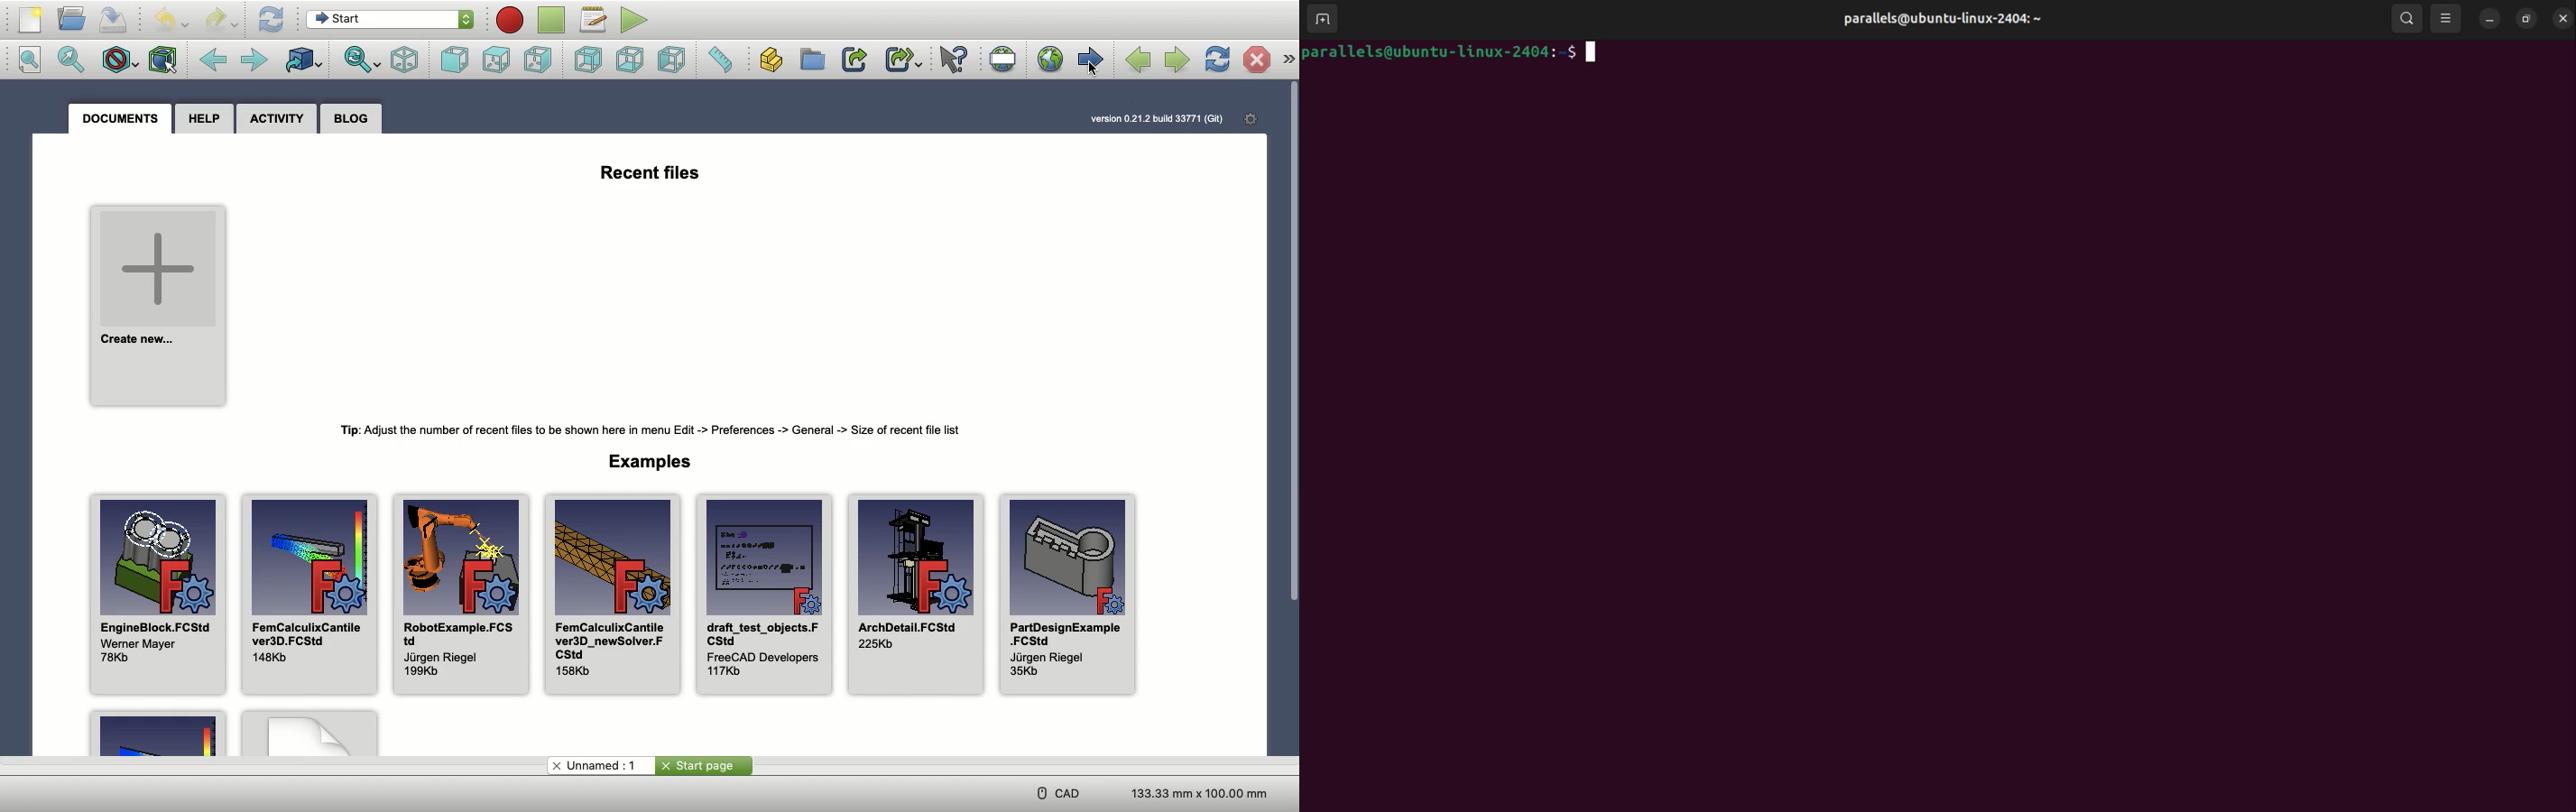 The width and height of the screenshot is (2576, 812). What do you see at coordinates (162, 61) in the screenshot?
I see `Bounding box` at bounding box center [162, 61].